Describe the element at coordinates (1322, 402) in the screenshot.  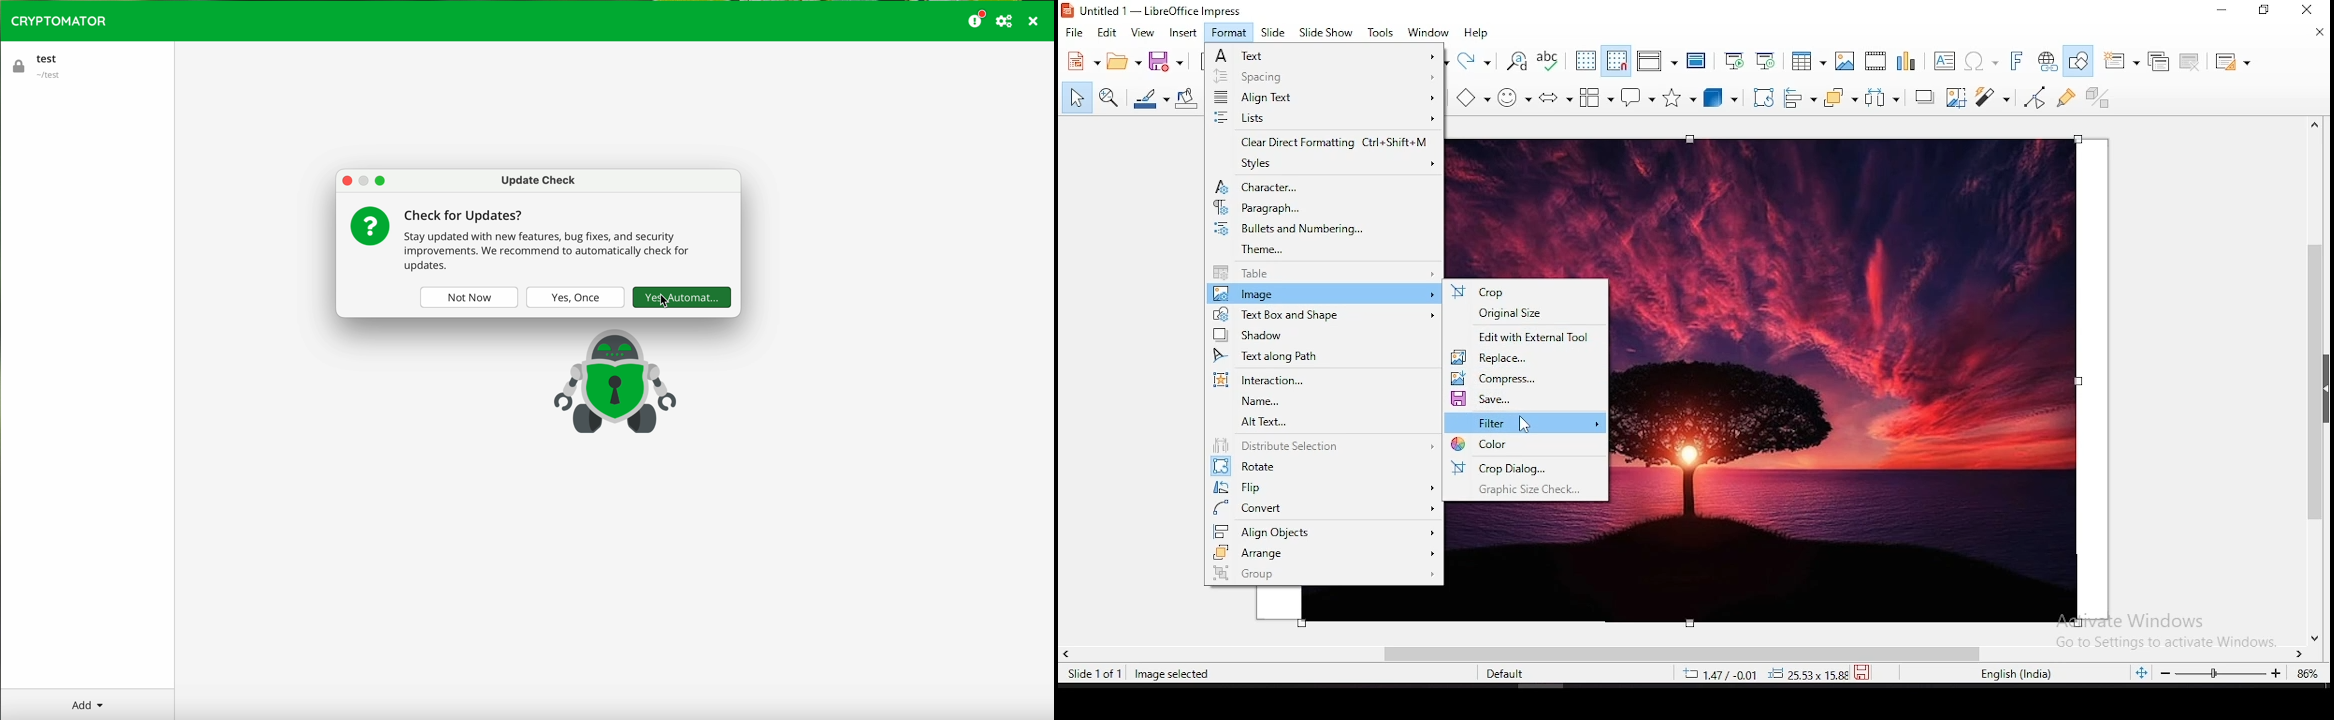
I see `name` at that location.